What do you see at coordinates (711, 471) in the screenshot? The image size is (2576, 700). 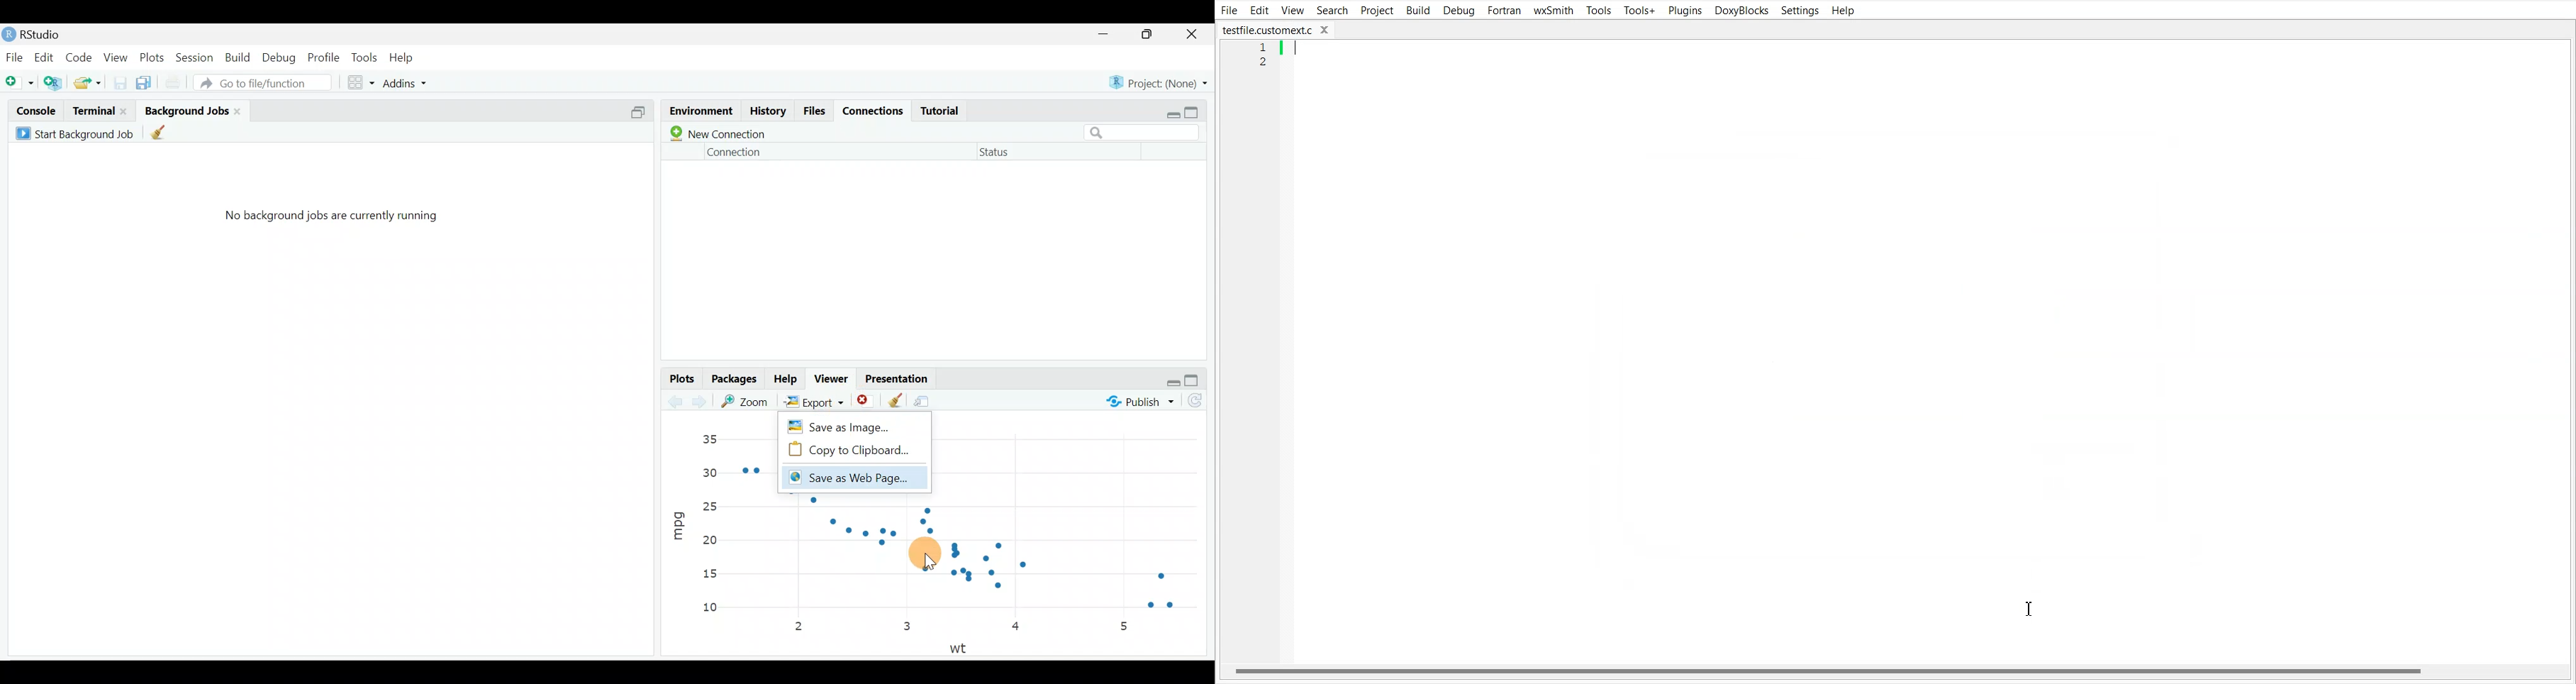 I see `30` at bounding box center [711, 471].